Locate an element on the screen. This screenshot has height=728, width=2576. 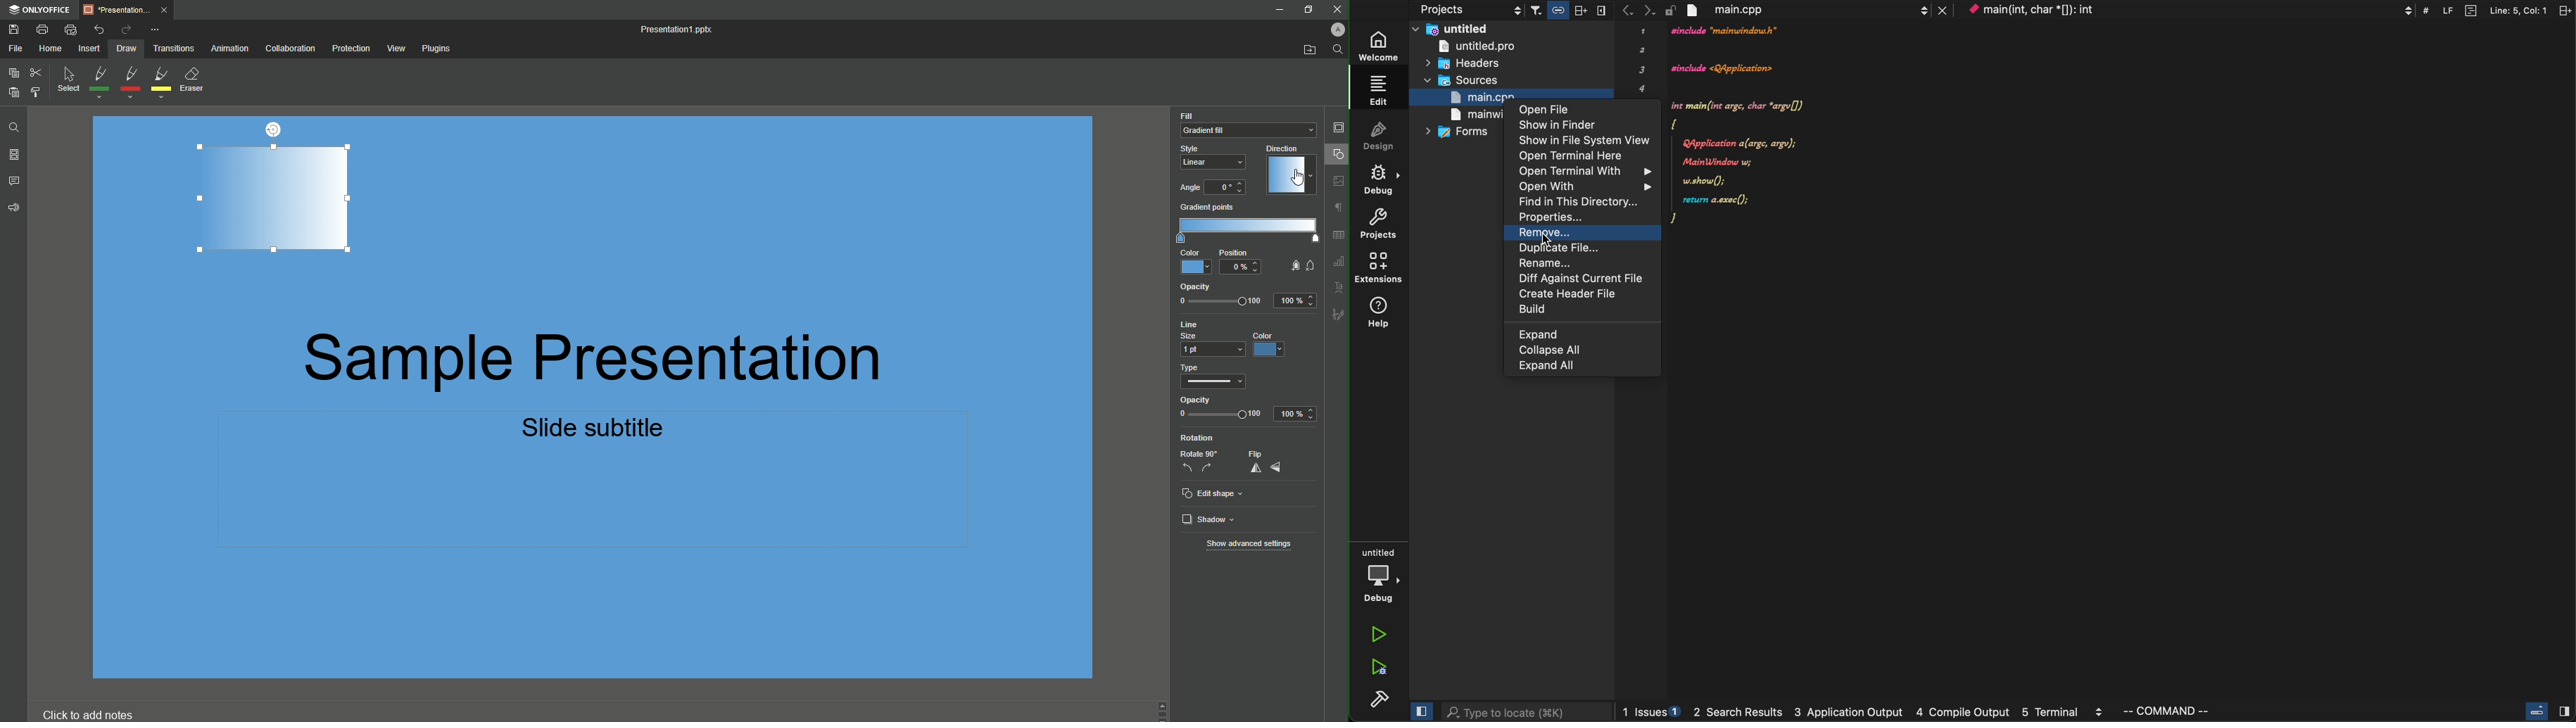
duplicate is located at coordinates (1564, 248).